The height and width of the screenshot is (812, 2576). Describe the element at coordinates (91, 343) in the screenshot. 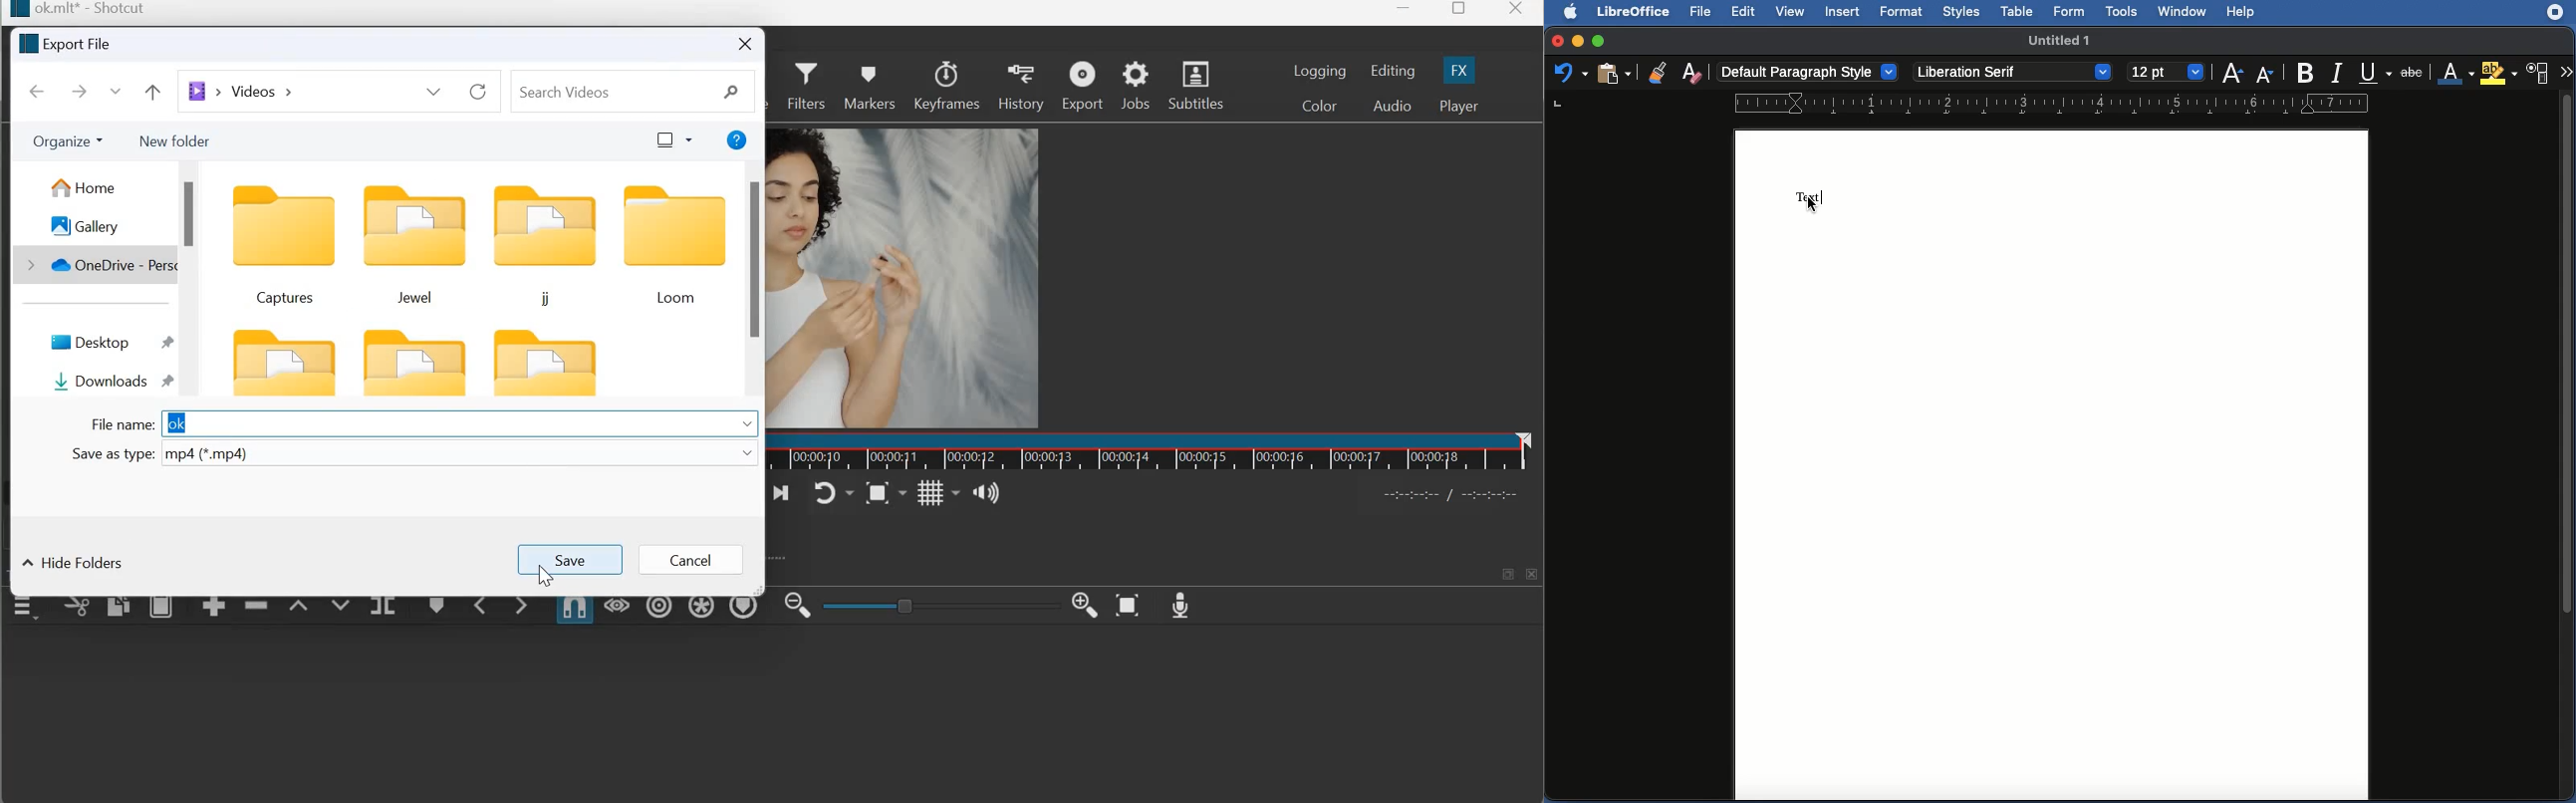

I see `Desktop` at that location.